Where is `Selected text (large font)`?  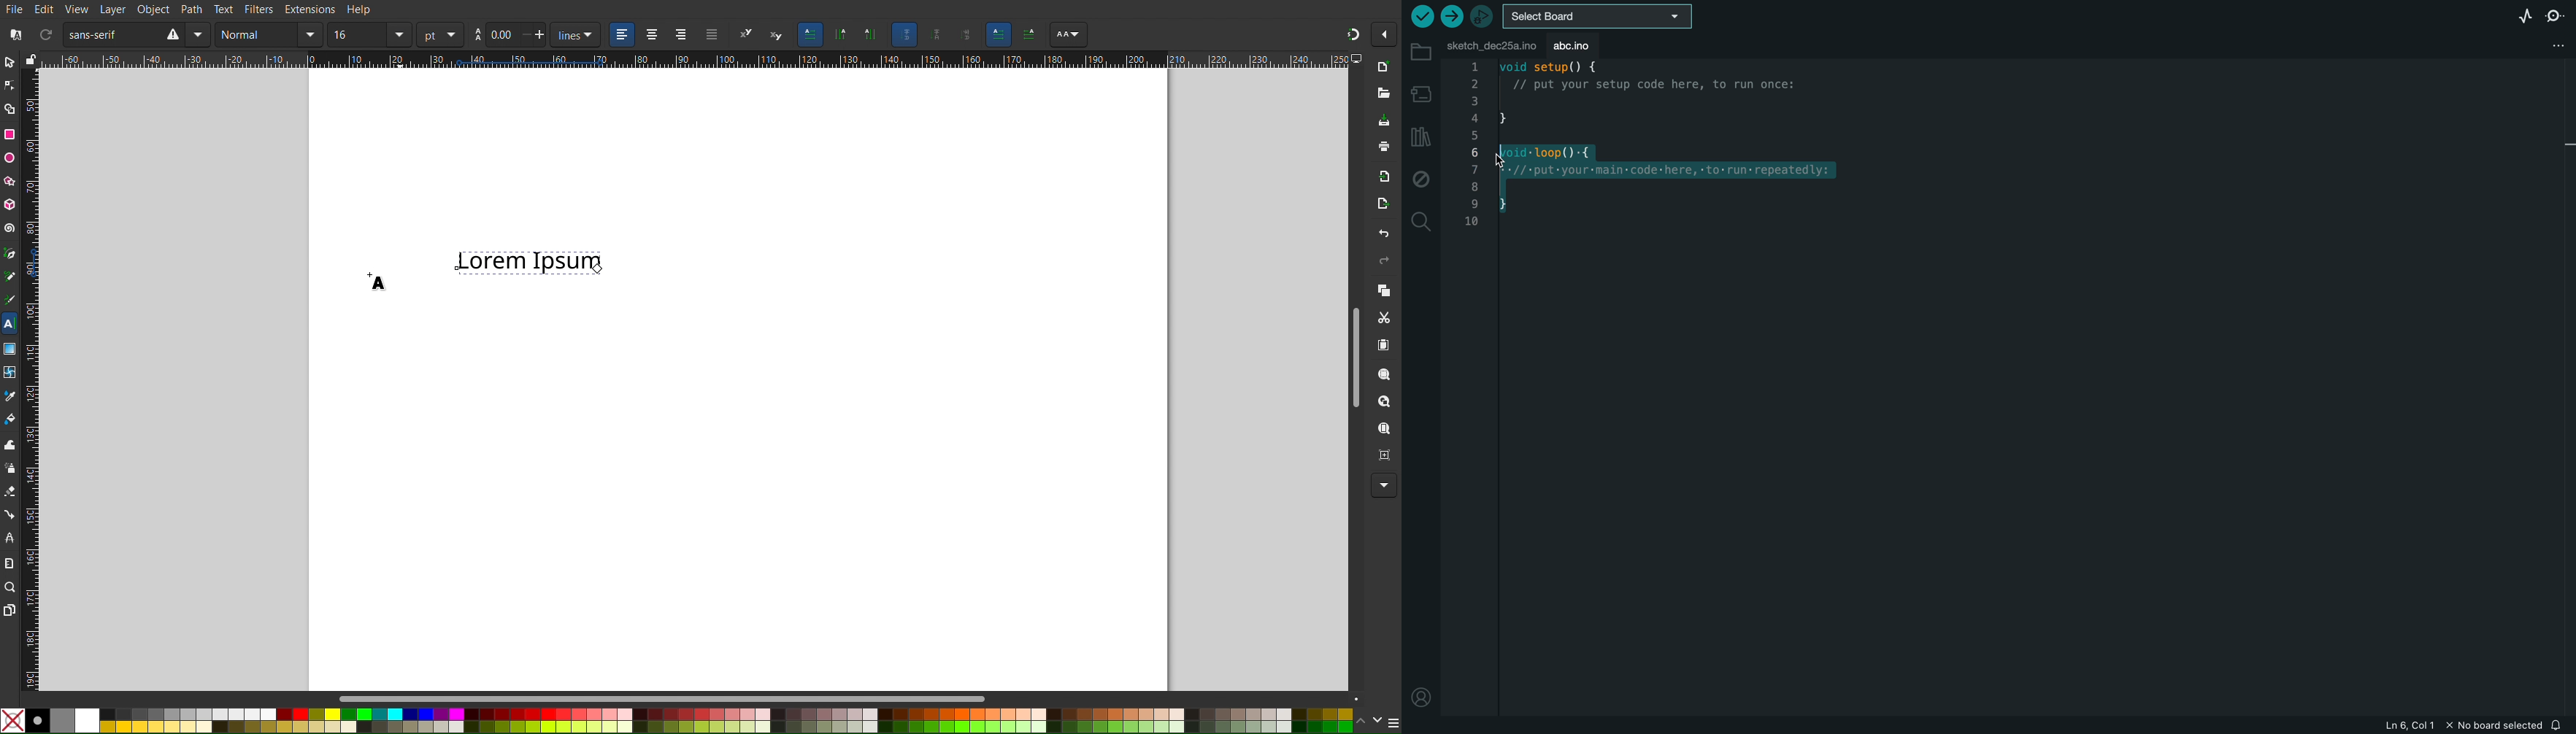 Selected text (large font) is located at coordinates (529, 265).